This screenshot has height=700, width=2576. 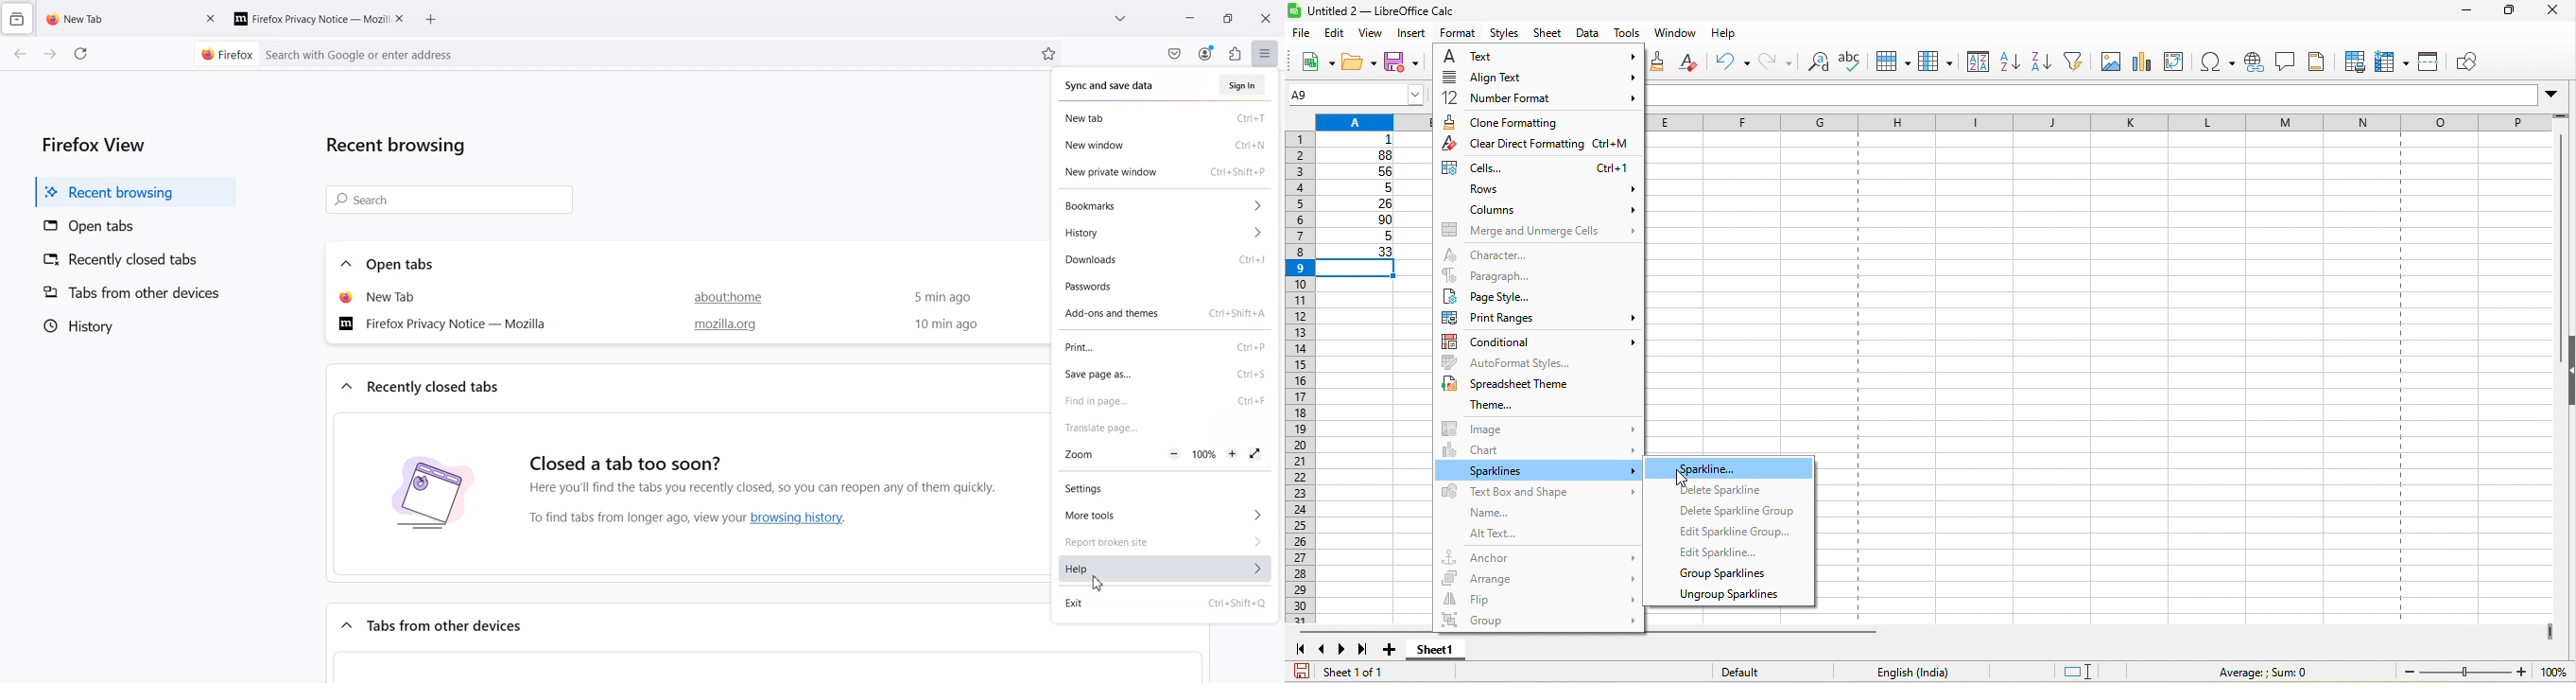 I want to click on Passwords, so click(x=1164, y=287).